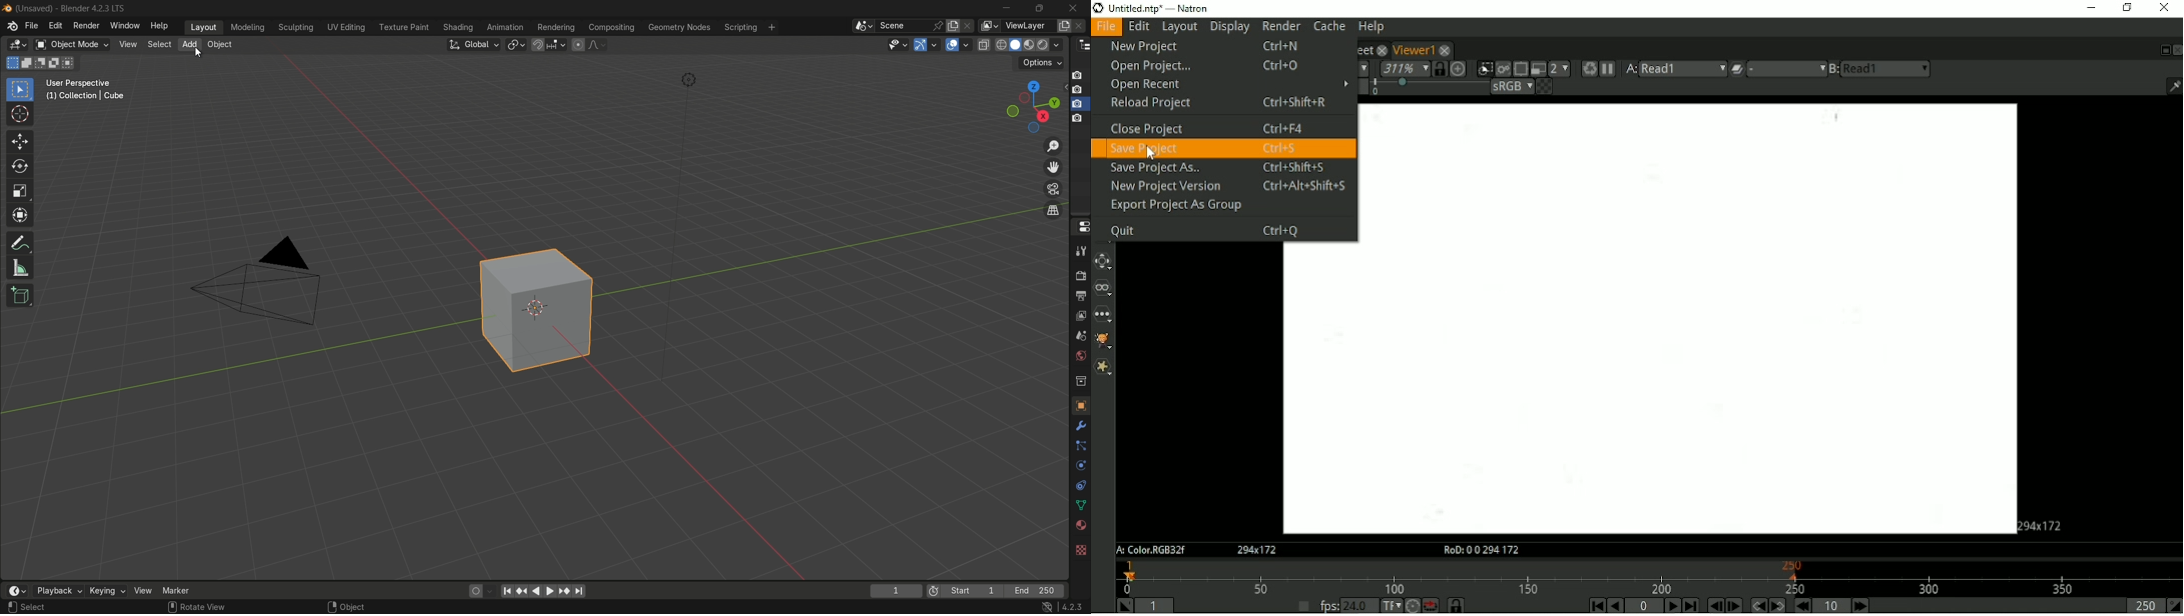 The height and width of the screenshot is (616, 2184). Describe the element at coordinates (1081, 549) in the screenshot. I see `texture` at that location.